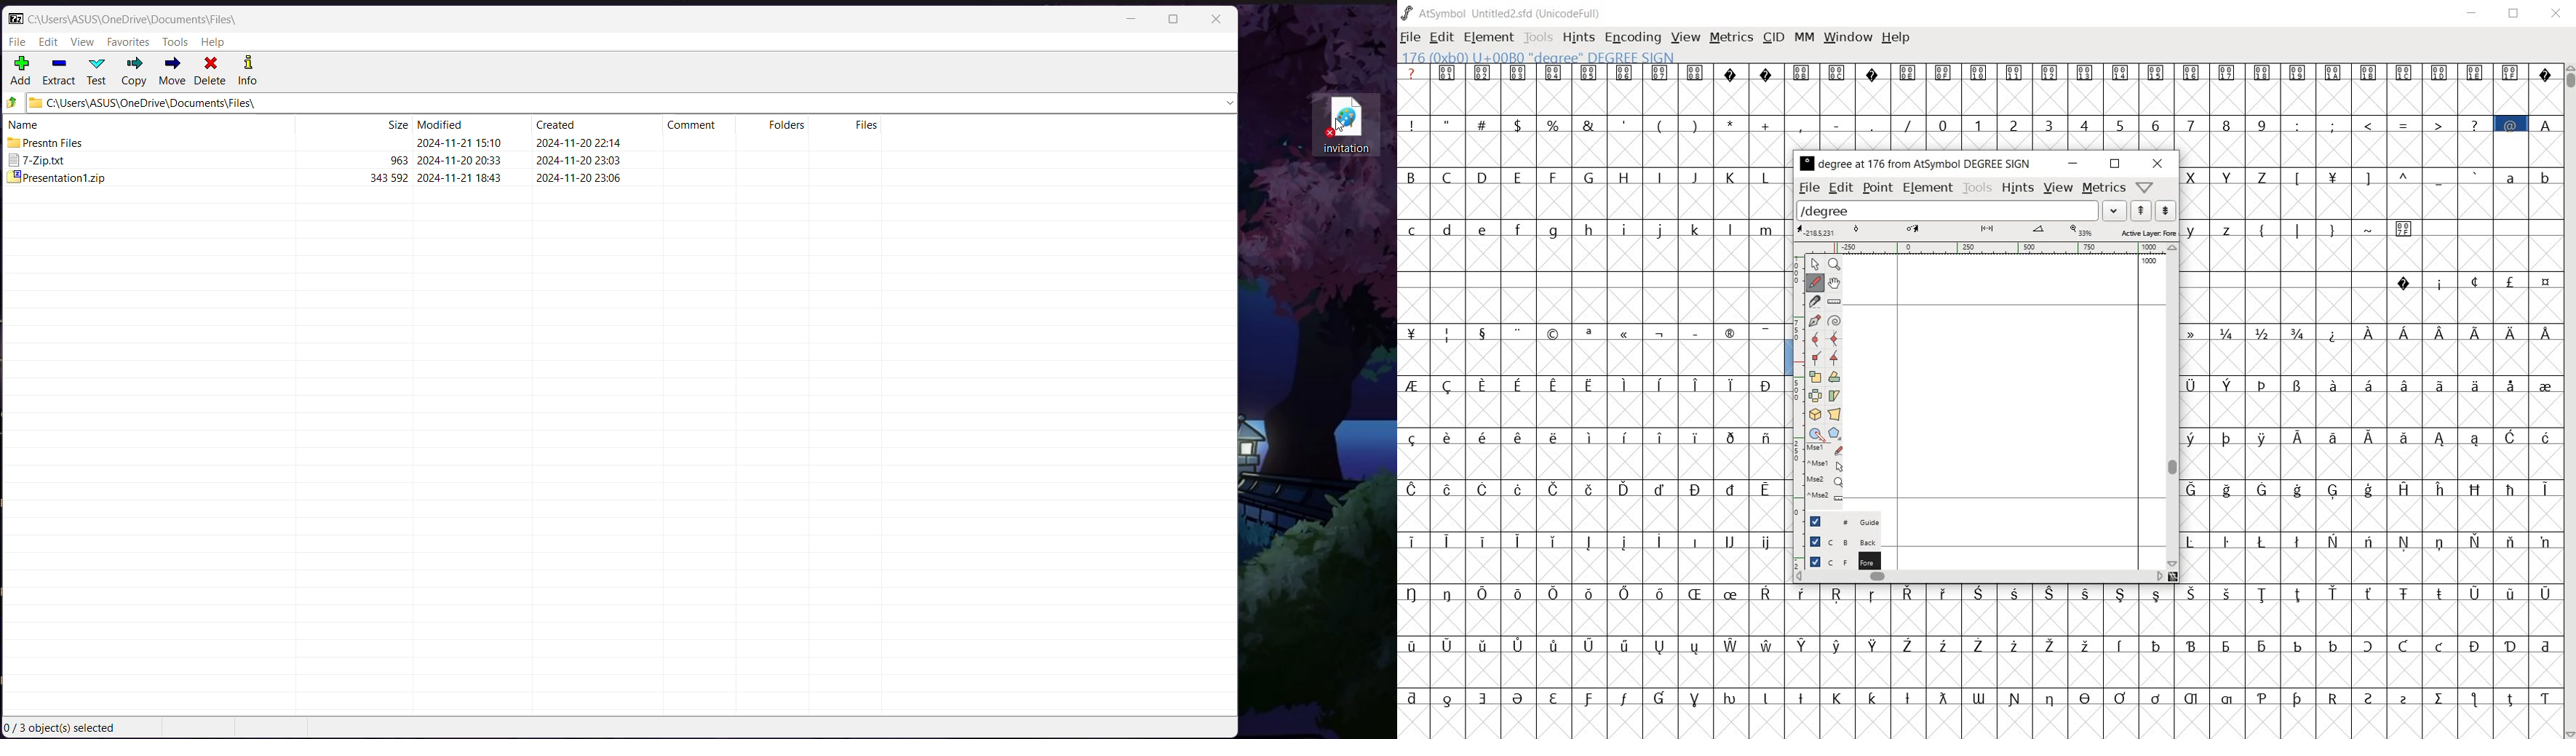  I want to click on active layer: foreground, so click(1986, 231).